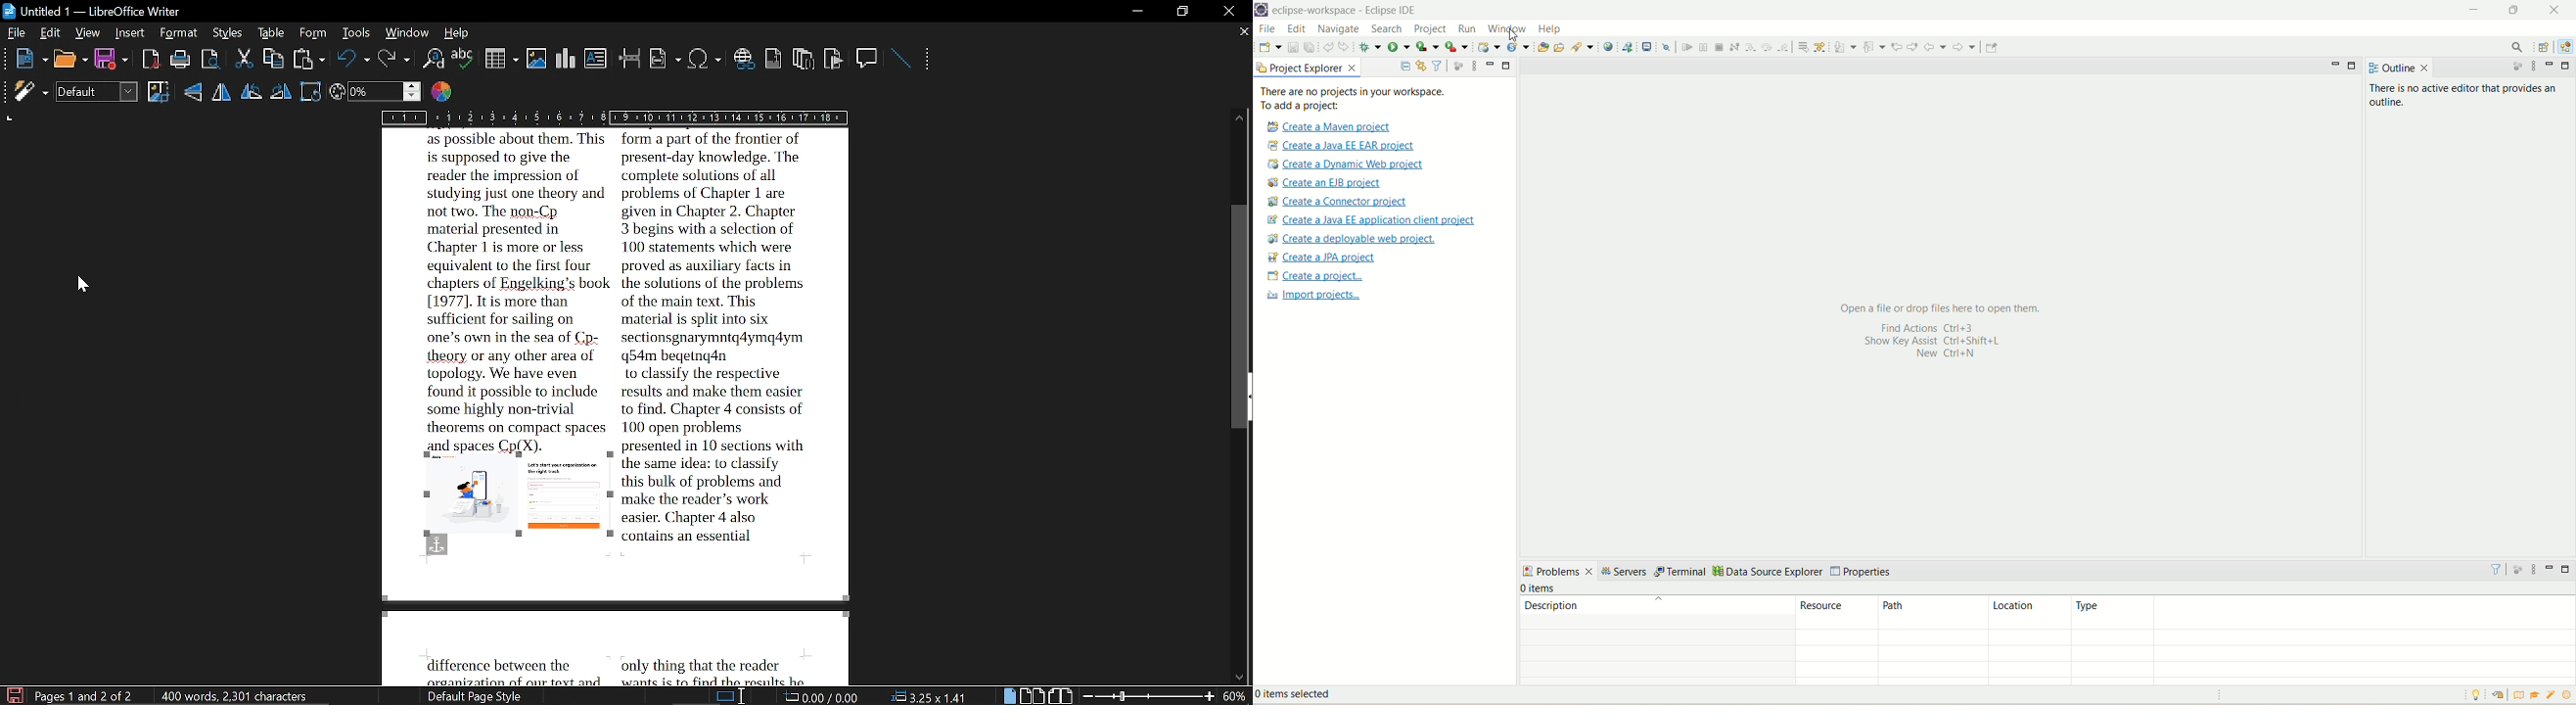 This screenshot has height=728, width=2576. What do you see at coordinates (27, 60) in the screenshot?
I see `new` at bounding box center [27, 60].